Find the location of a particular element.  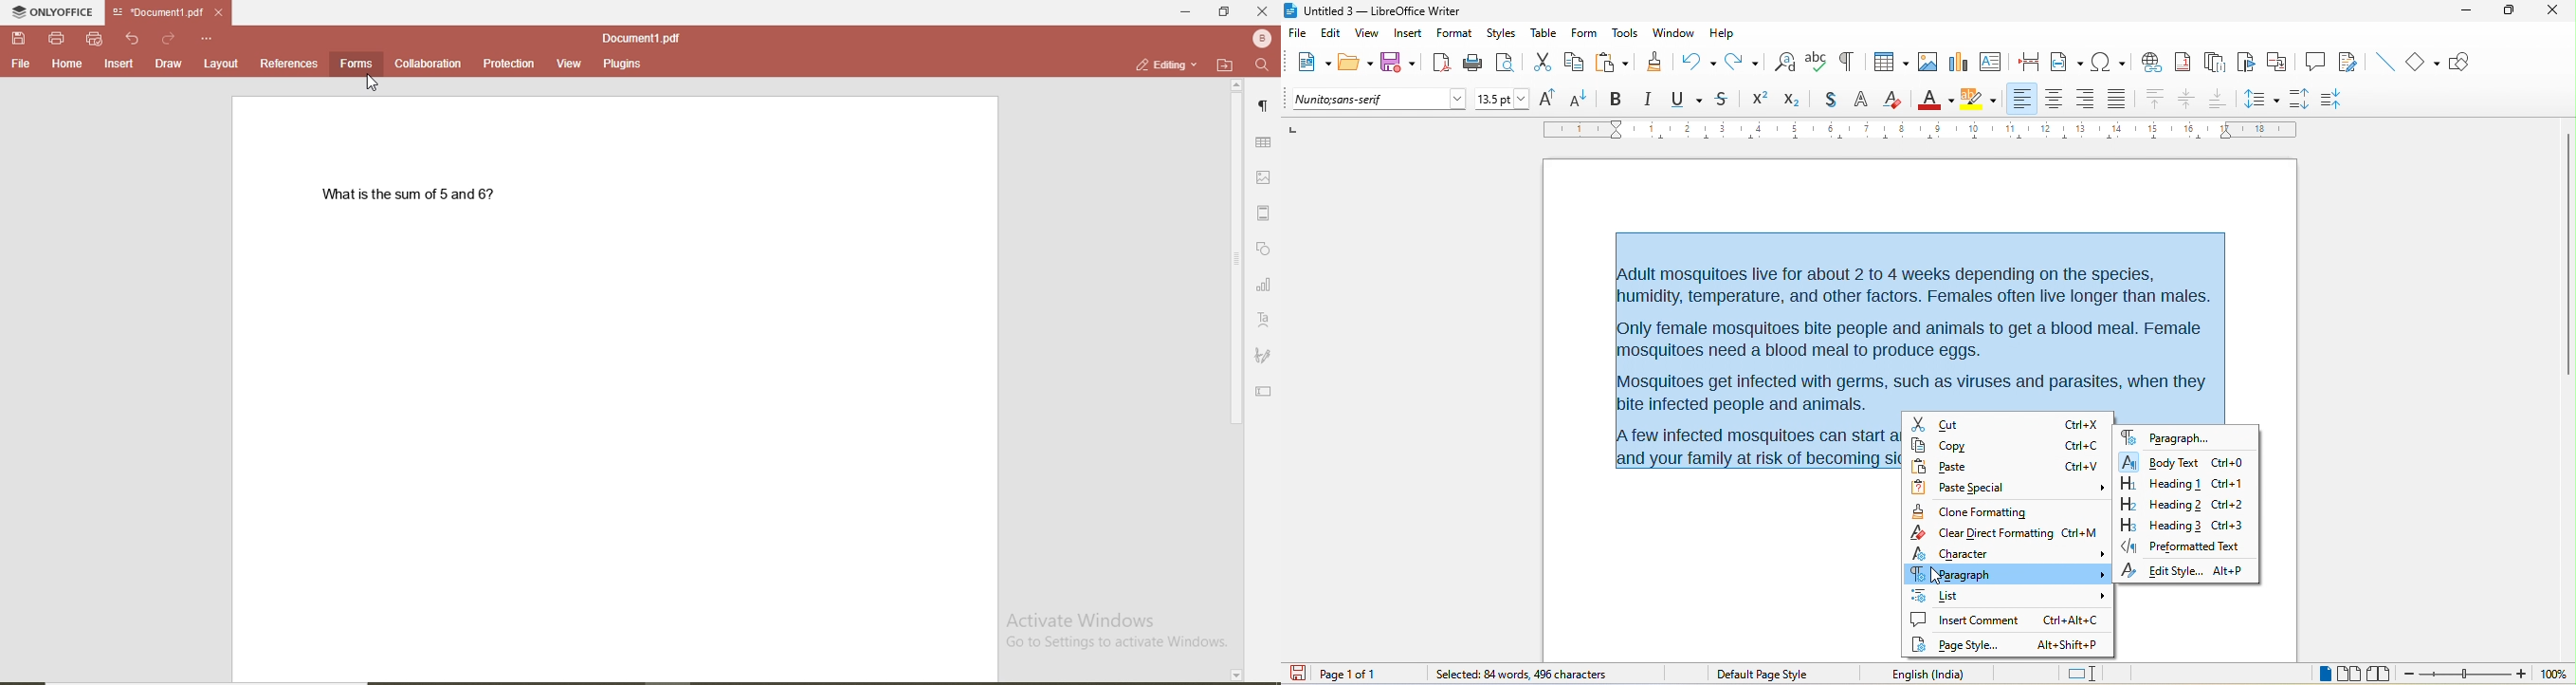

print preview is located at coordinates (1509, 63).